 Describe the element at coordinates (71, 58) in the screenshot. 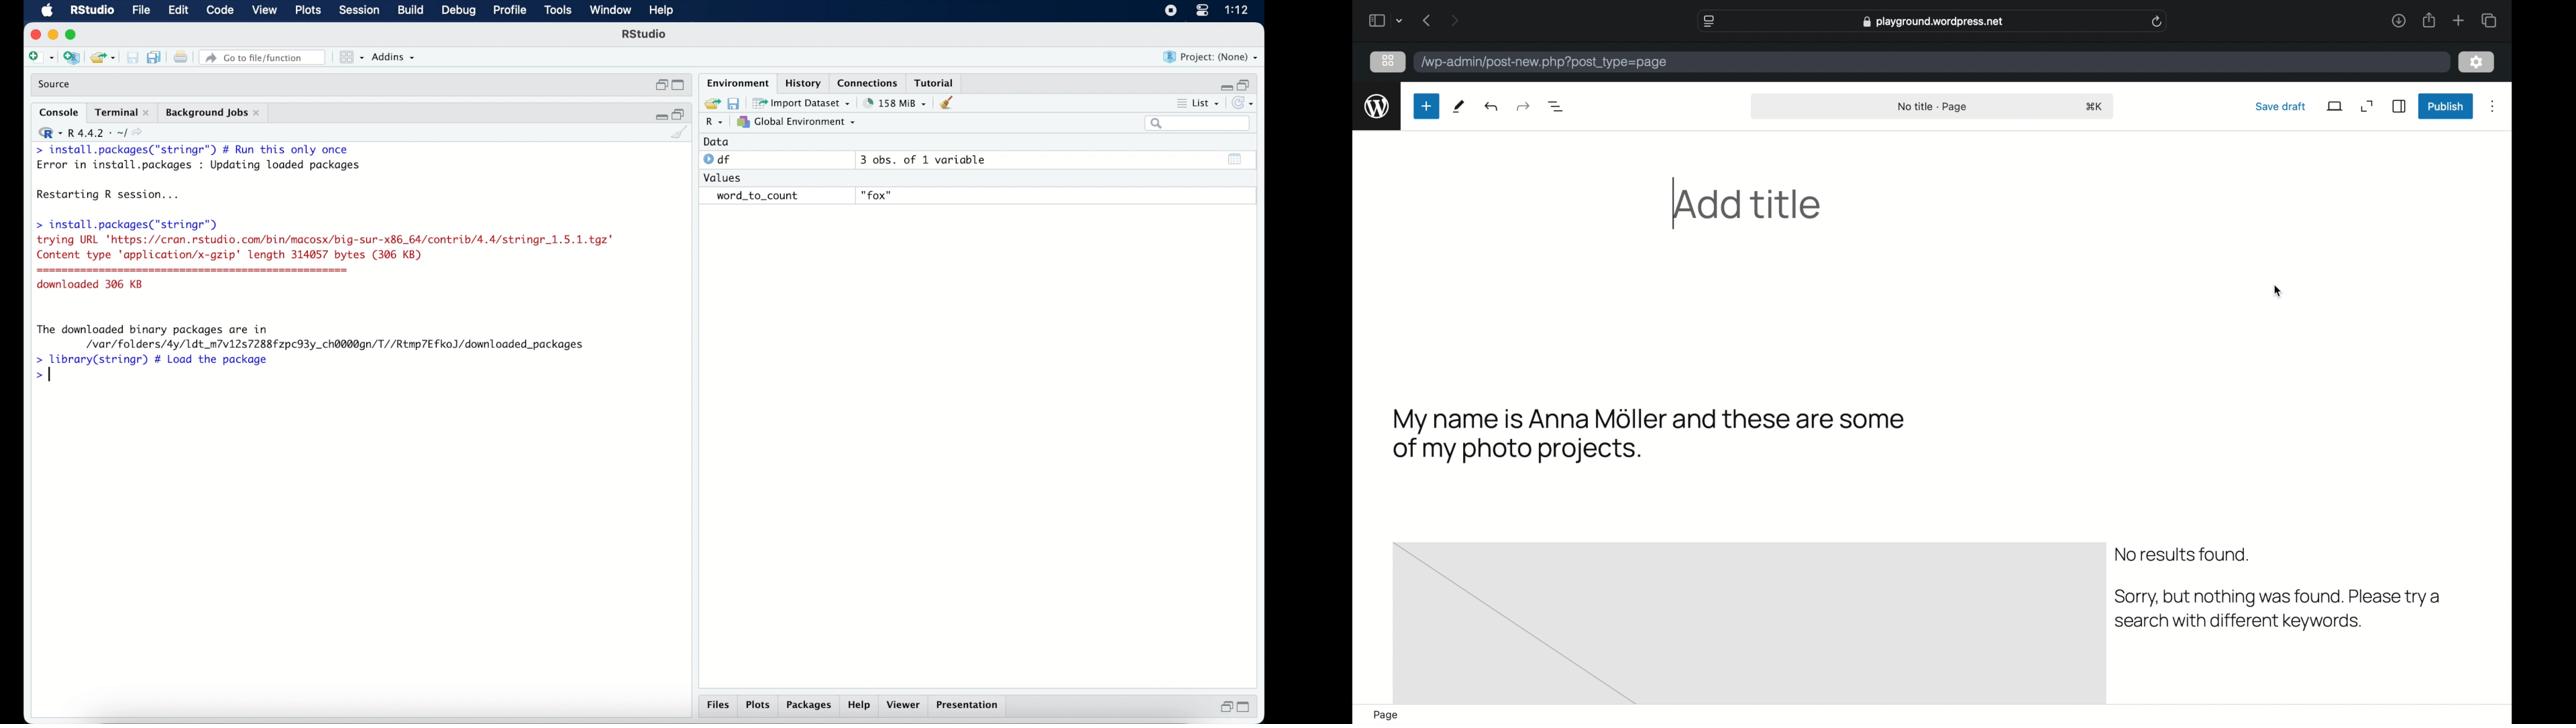

I see `create new project` at that location.